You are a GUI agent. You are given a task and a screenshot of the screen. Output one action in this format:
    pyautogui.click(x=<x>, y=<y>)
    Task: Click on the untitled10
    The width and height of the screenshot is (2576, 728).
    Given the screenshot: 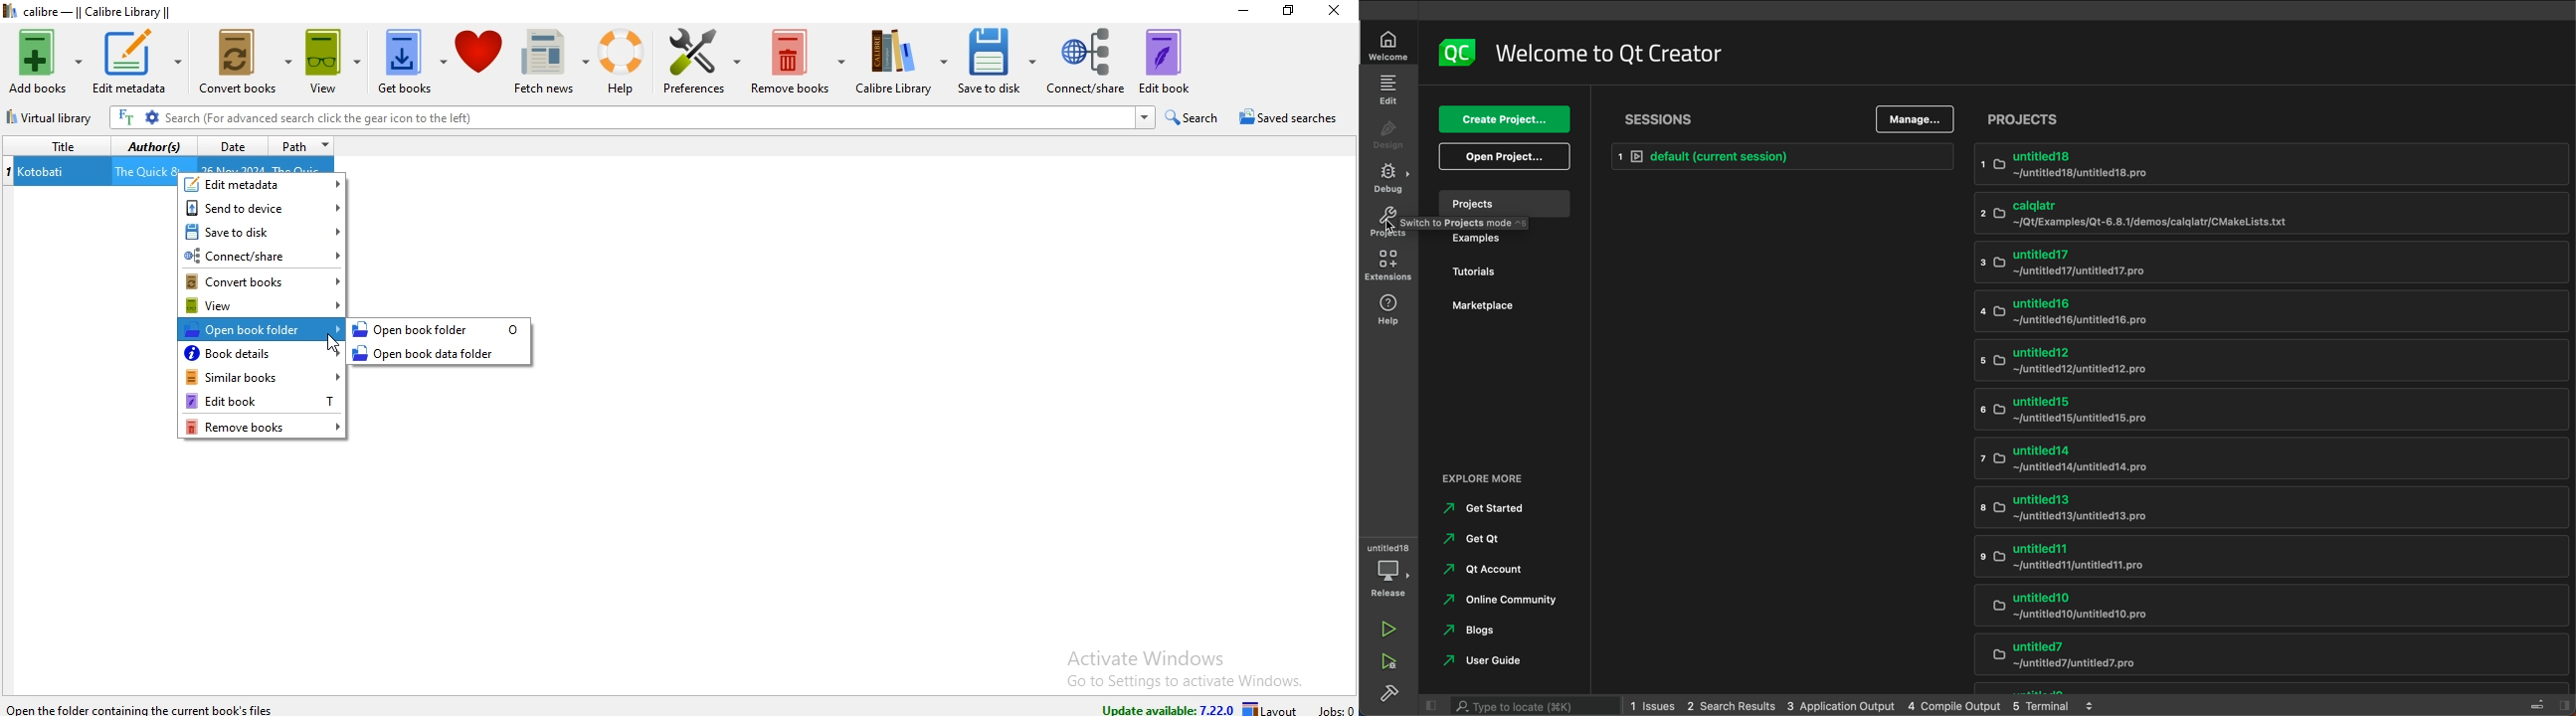 What is the action you would take?
    pyautogui.click(x=2255, y=609)
    